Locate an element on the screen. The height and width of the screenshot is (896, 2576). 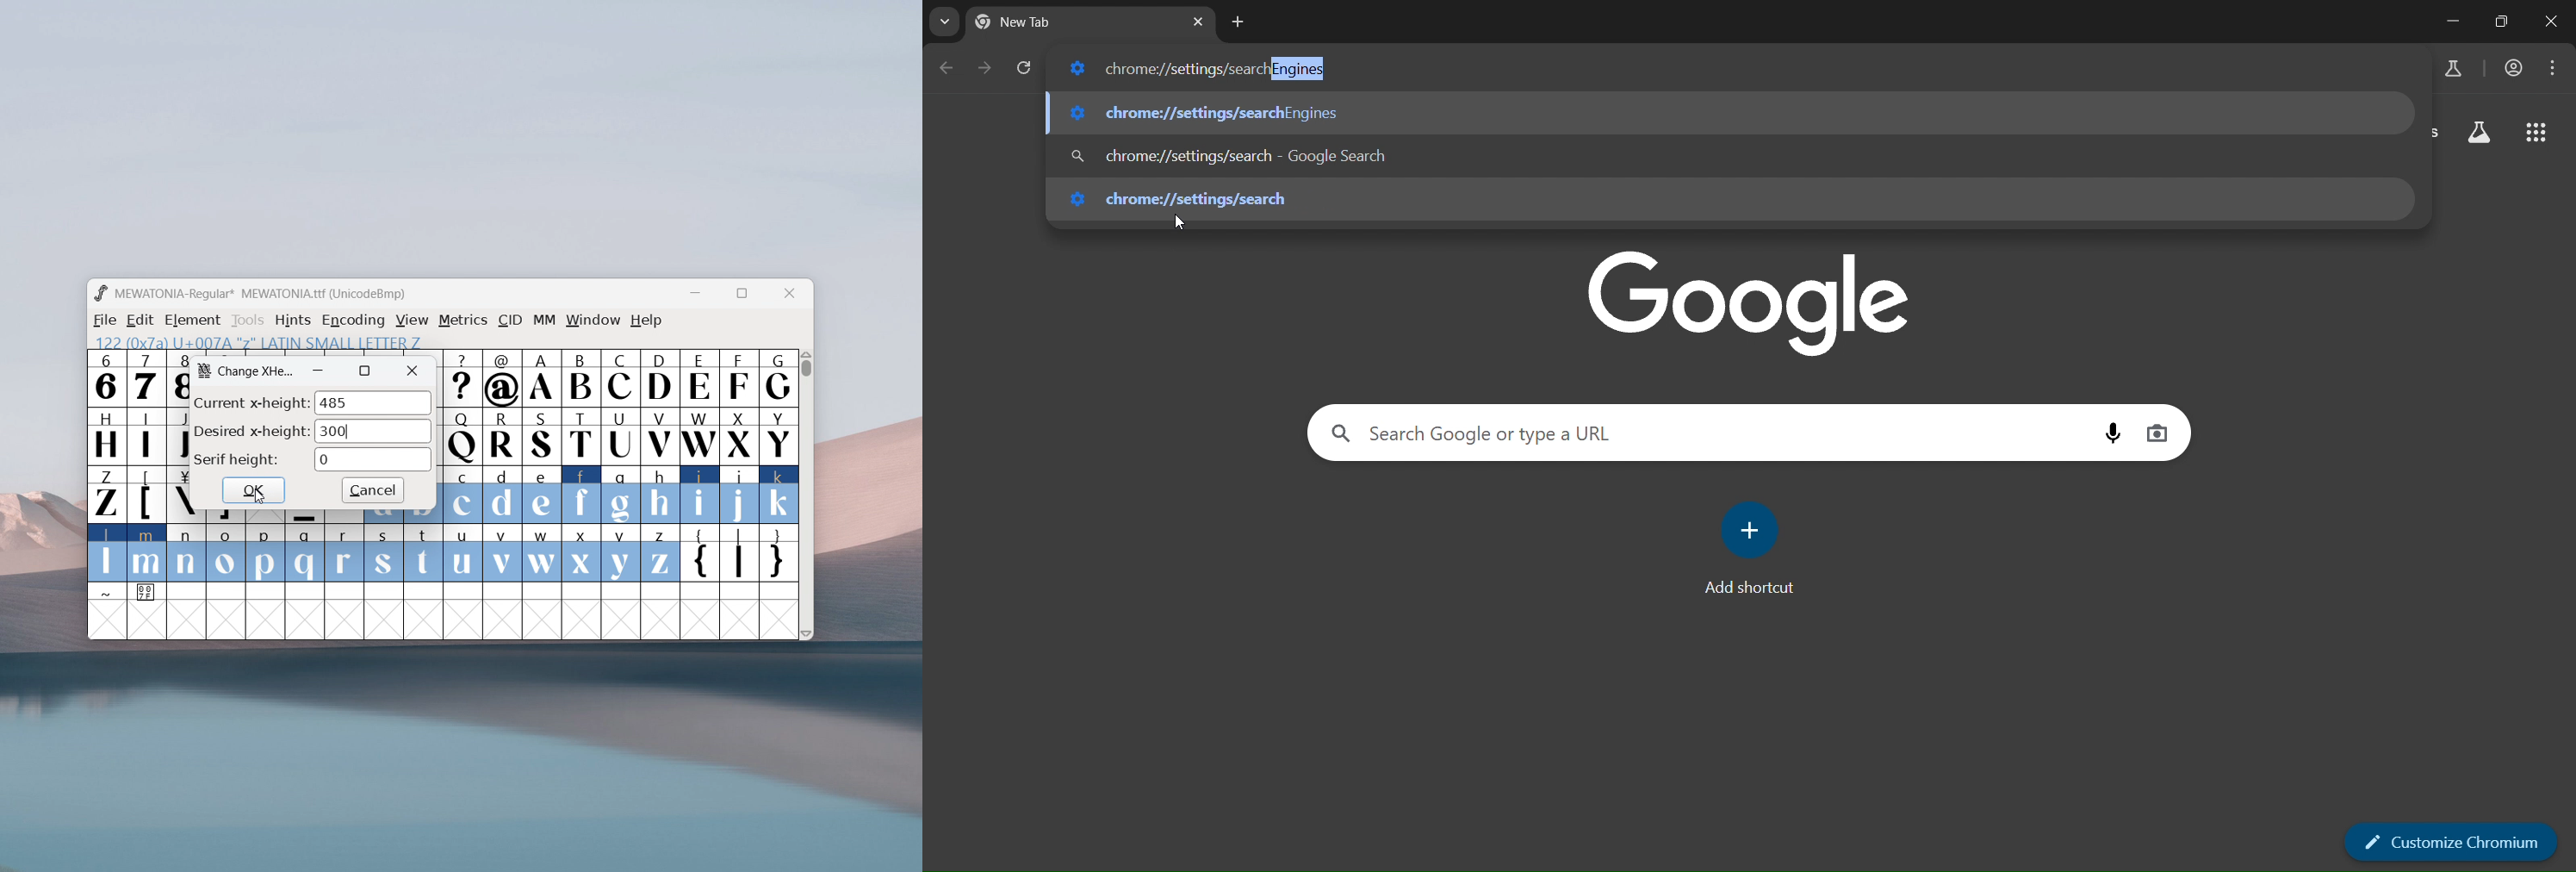
close is located at coordinates (790, 294).